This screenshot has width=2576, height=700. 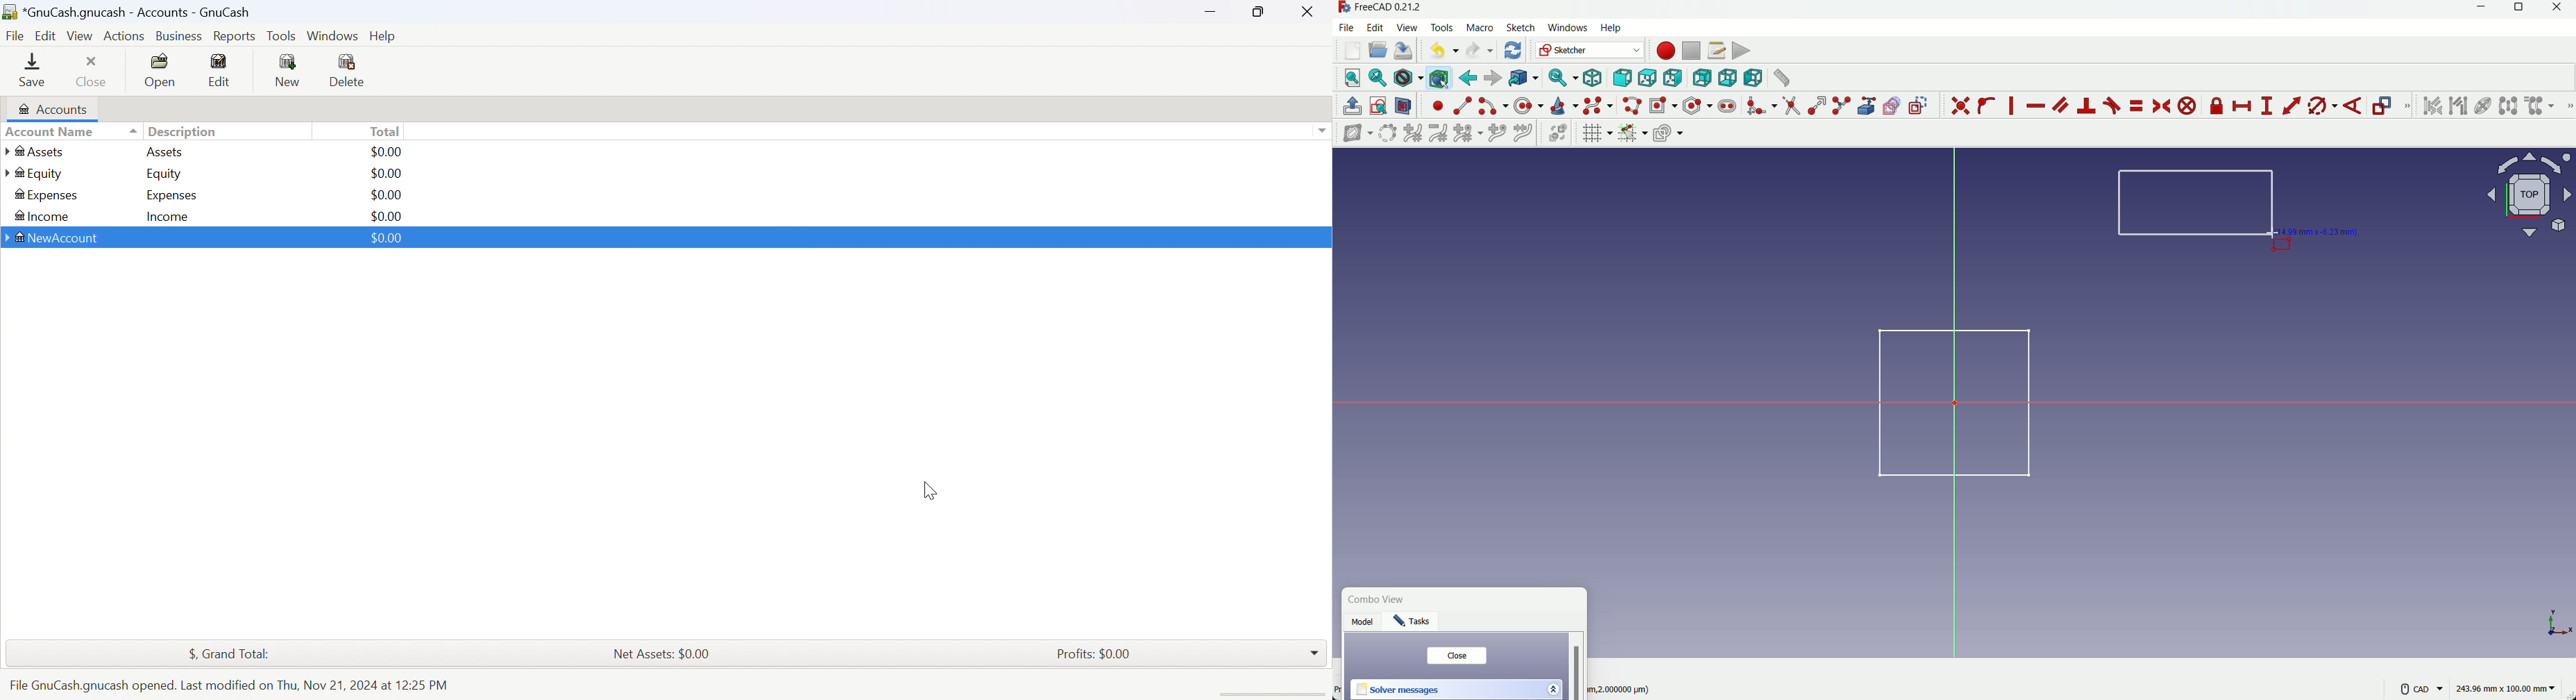 What do you see at coordinates (2035, 107) in the screenshot?
I see `constraint horizontal` at bounding box center [2035, 107].